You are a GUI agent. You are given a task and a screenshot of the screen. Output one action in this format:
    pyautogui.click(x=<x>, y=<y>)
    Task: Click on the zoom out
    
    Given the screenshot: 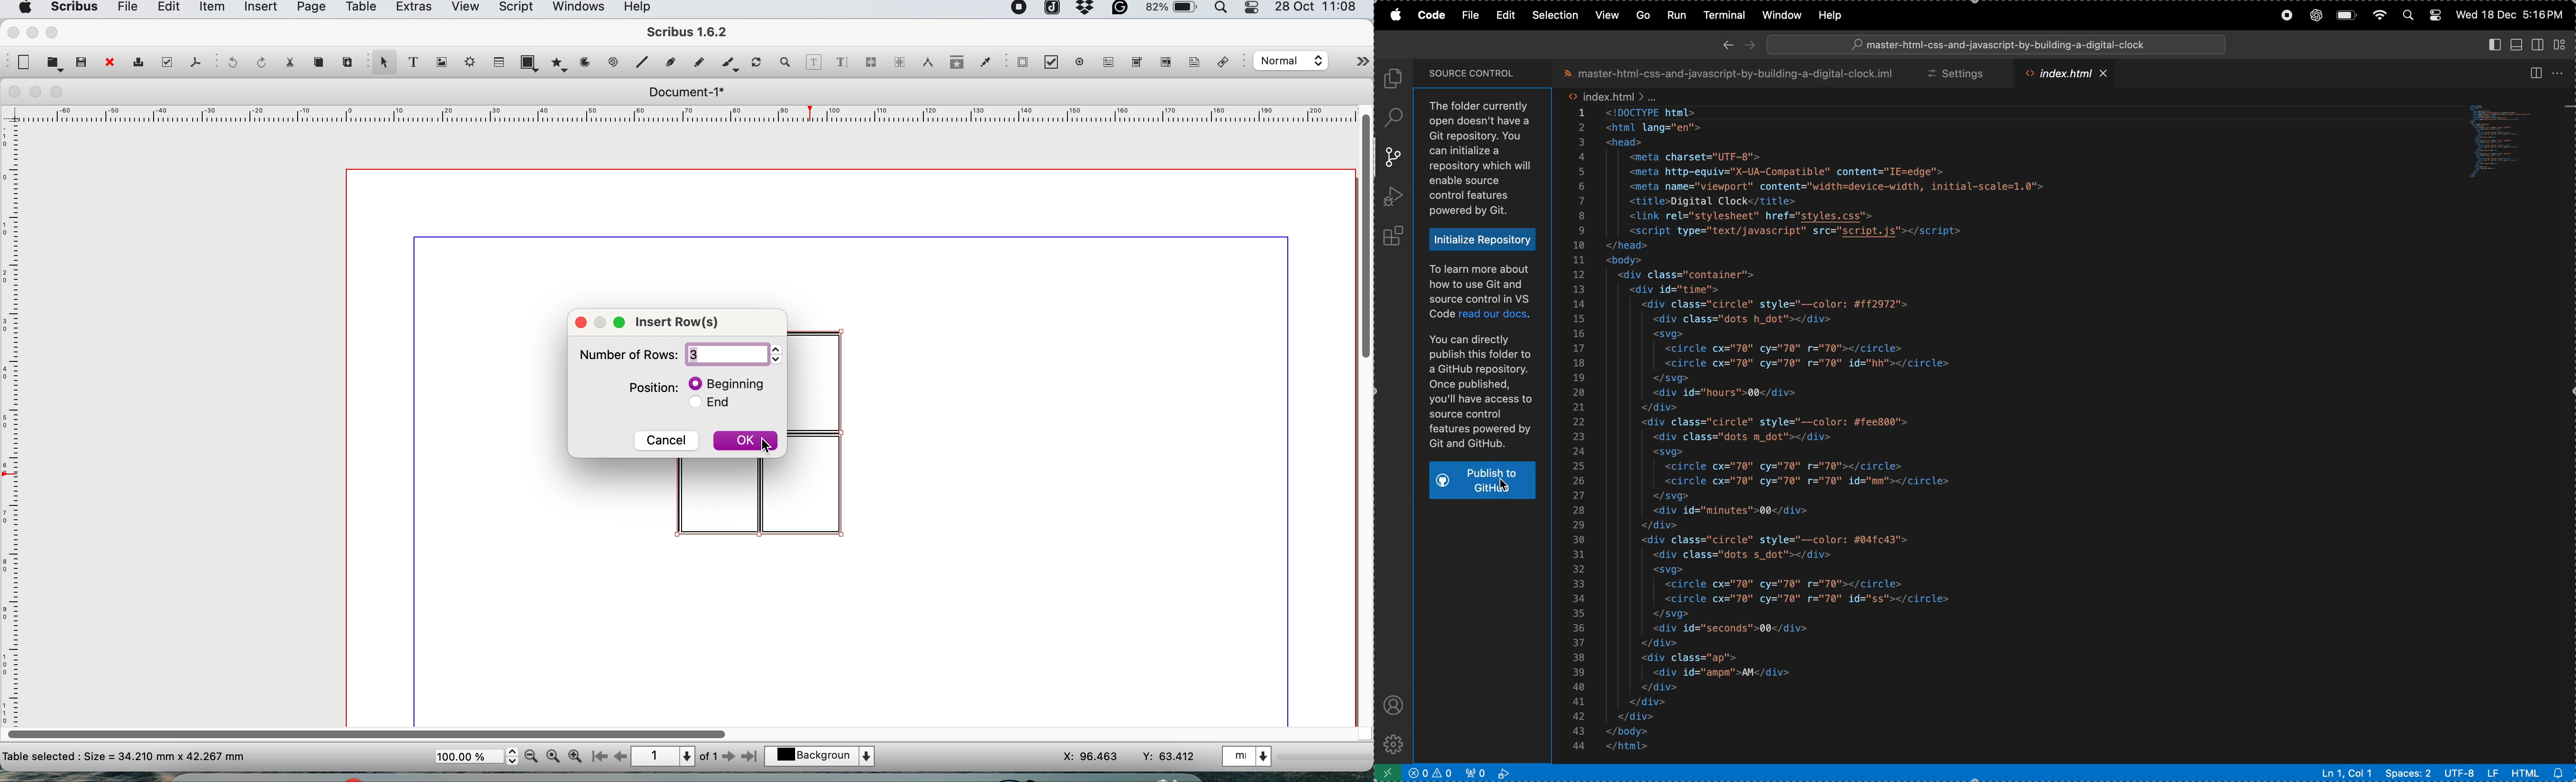 What is the action you would take?
    pyautogui.click(x=533, y=756)
    